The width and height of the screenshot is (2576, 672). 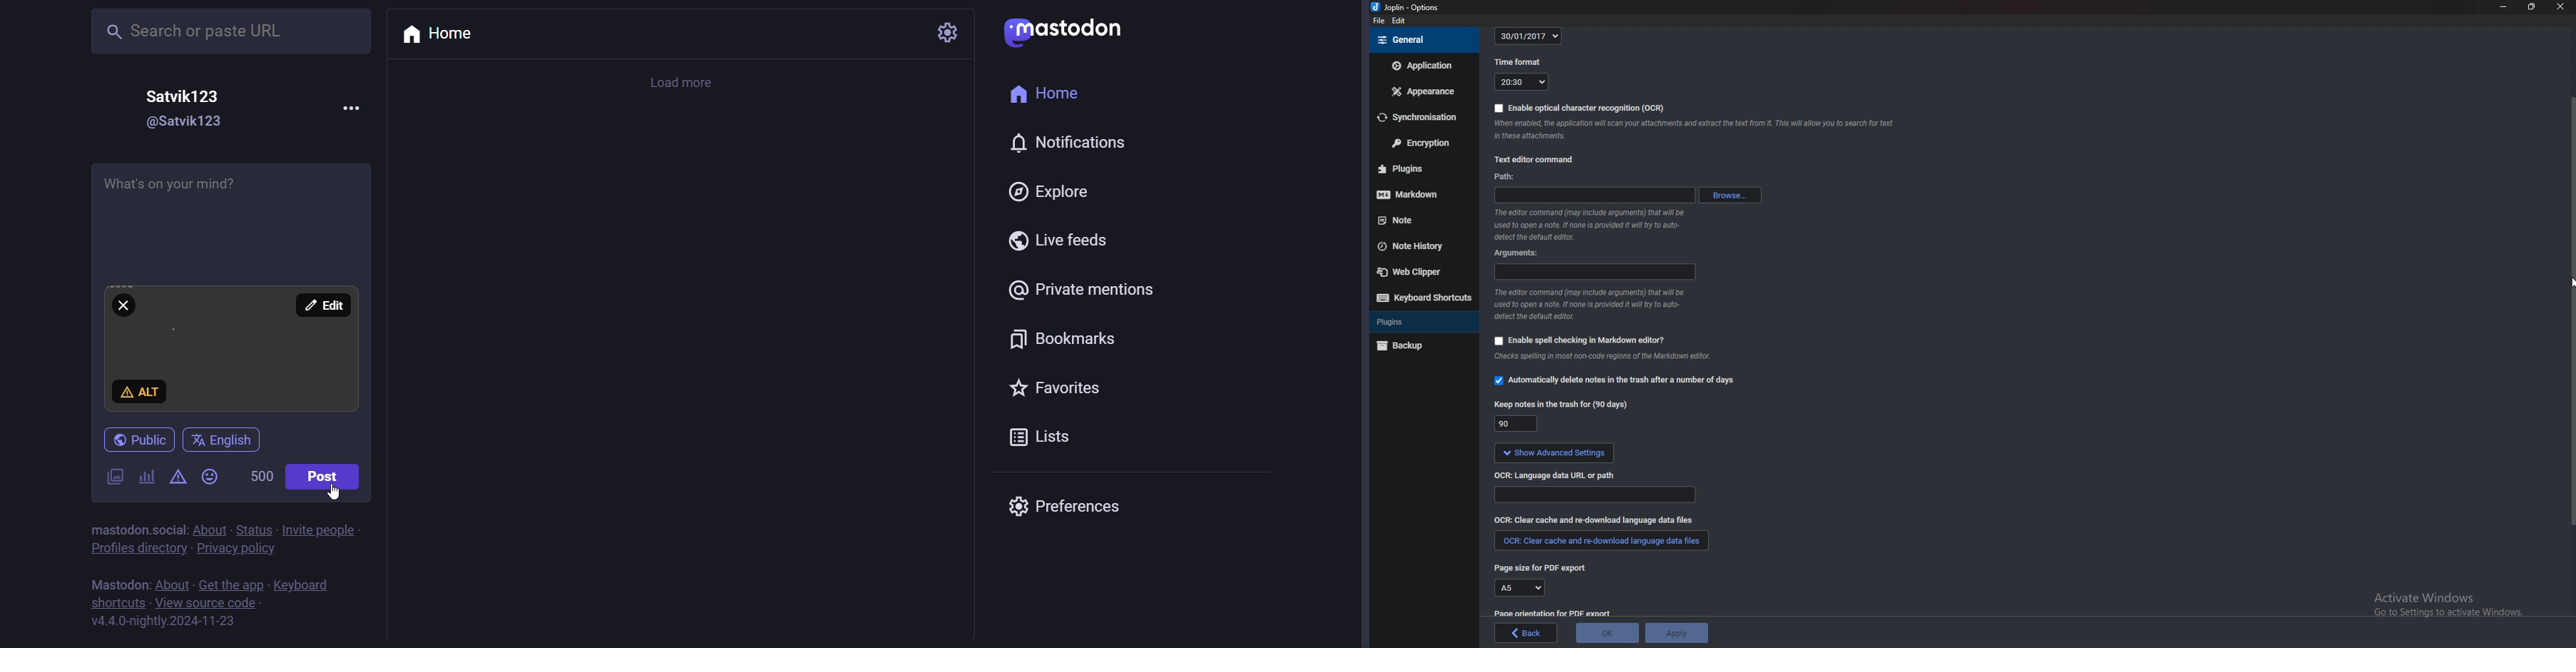 What do you see at coordinates (1068, 505) in the screenshot?
I see `preferences` at bounding box center [1068, 505].